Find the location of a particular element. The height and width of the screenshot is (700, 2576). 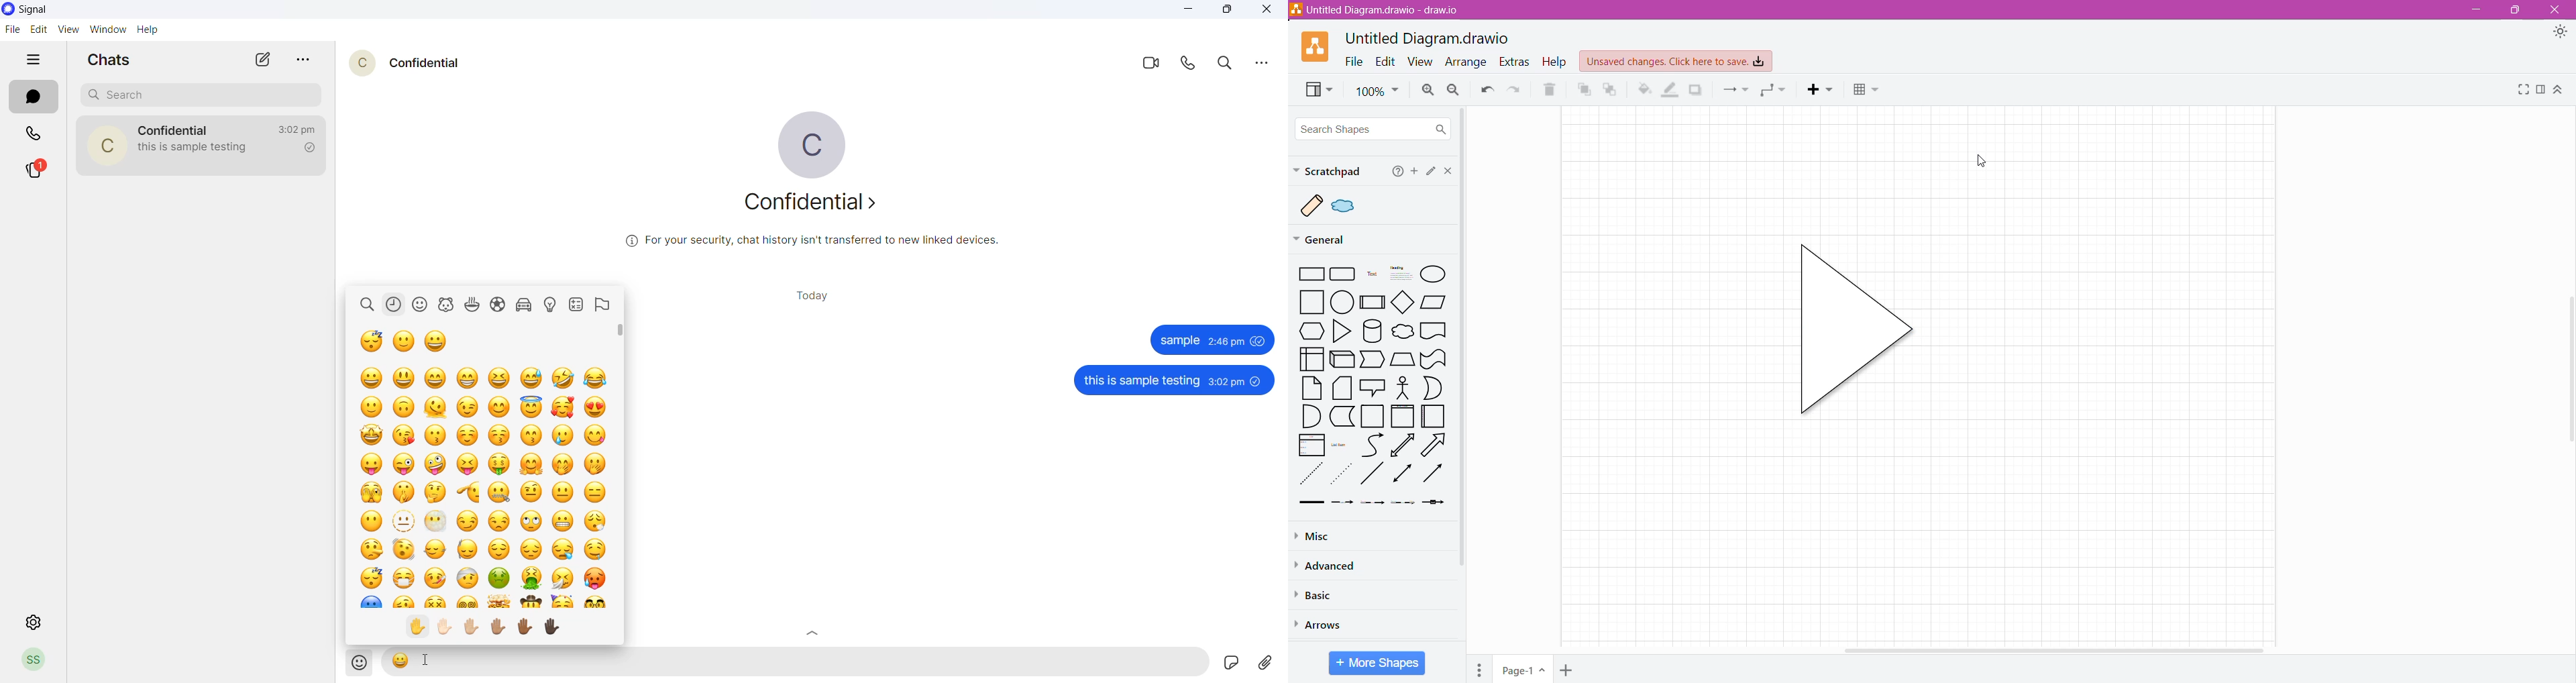

Shapes is located at coordinates (1375, 388).